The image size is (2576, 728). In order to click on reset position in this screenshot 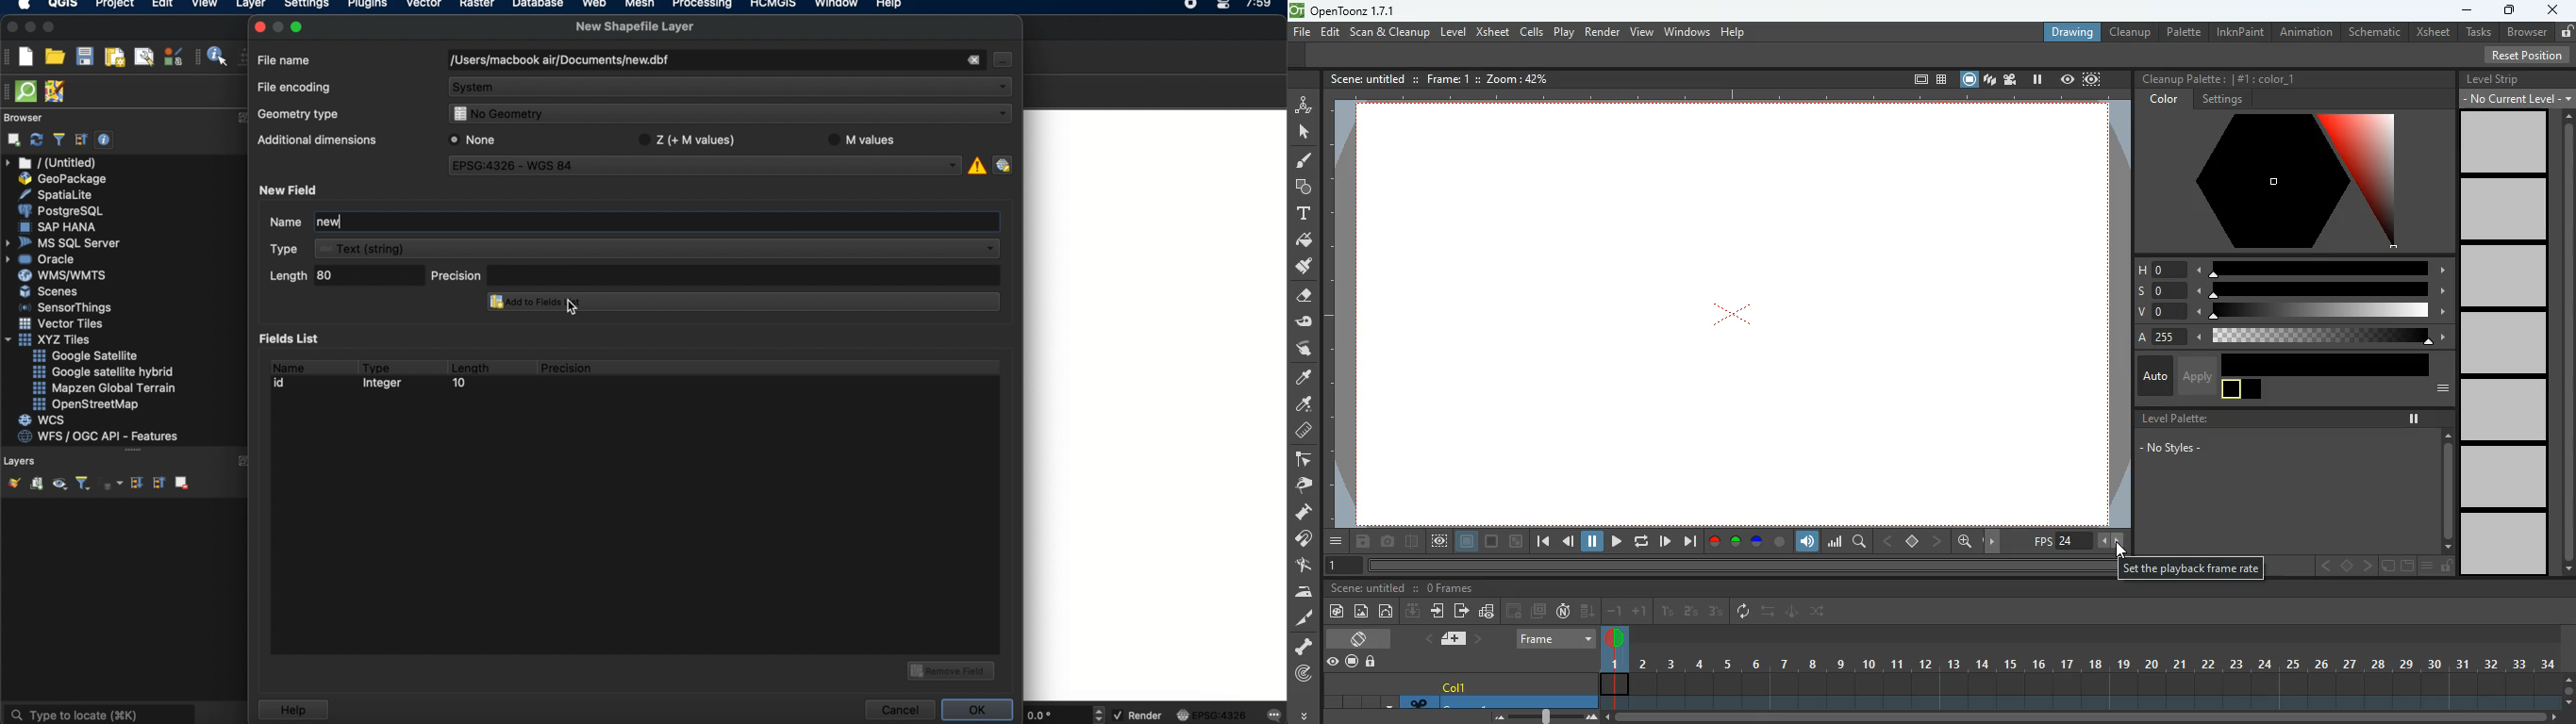, I will do `click(2527, 55)`.